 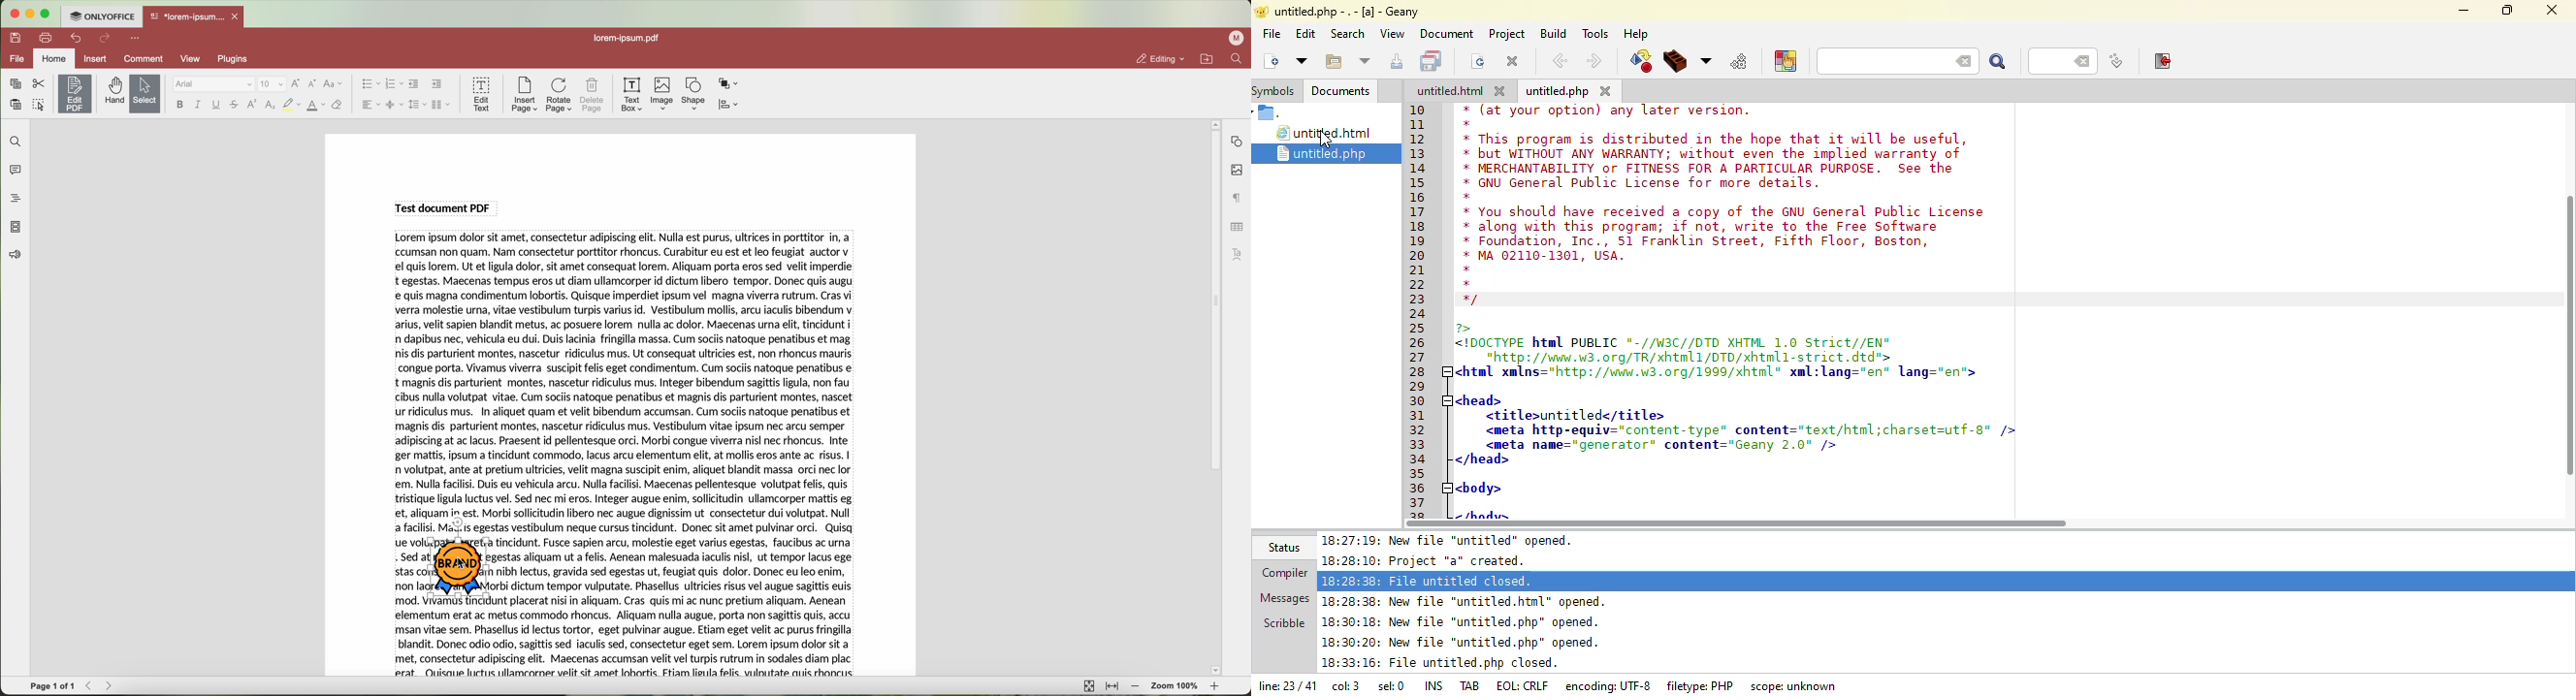 I want to click on view, so click(x=194, y=59).